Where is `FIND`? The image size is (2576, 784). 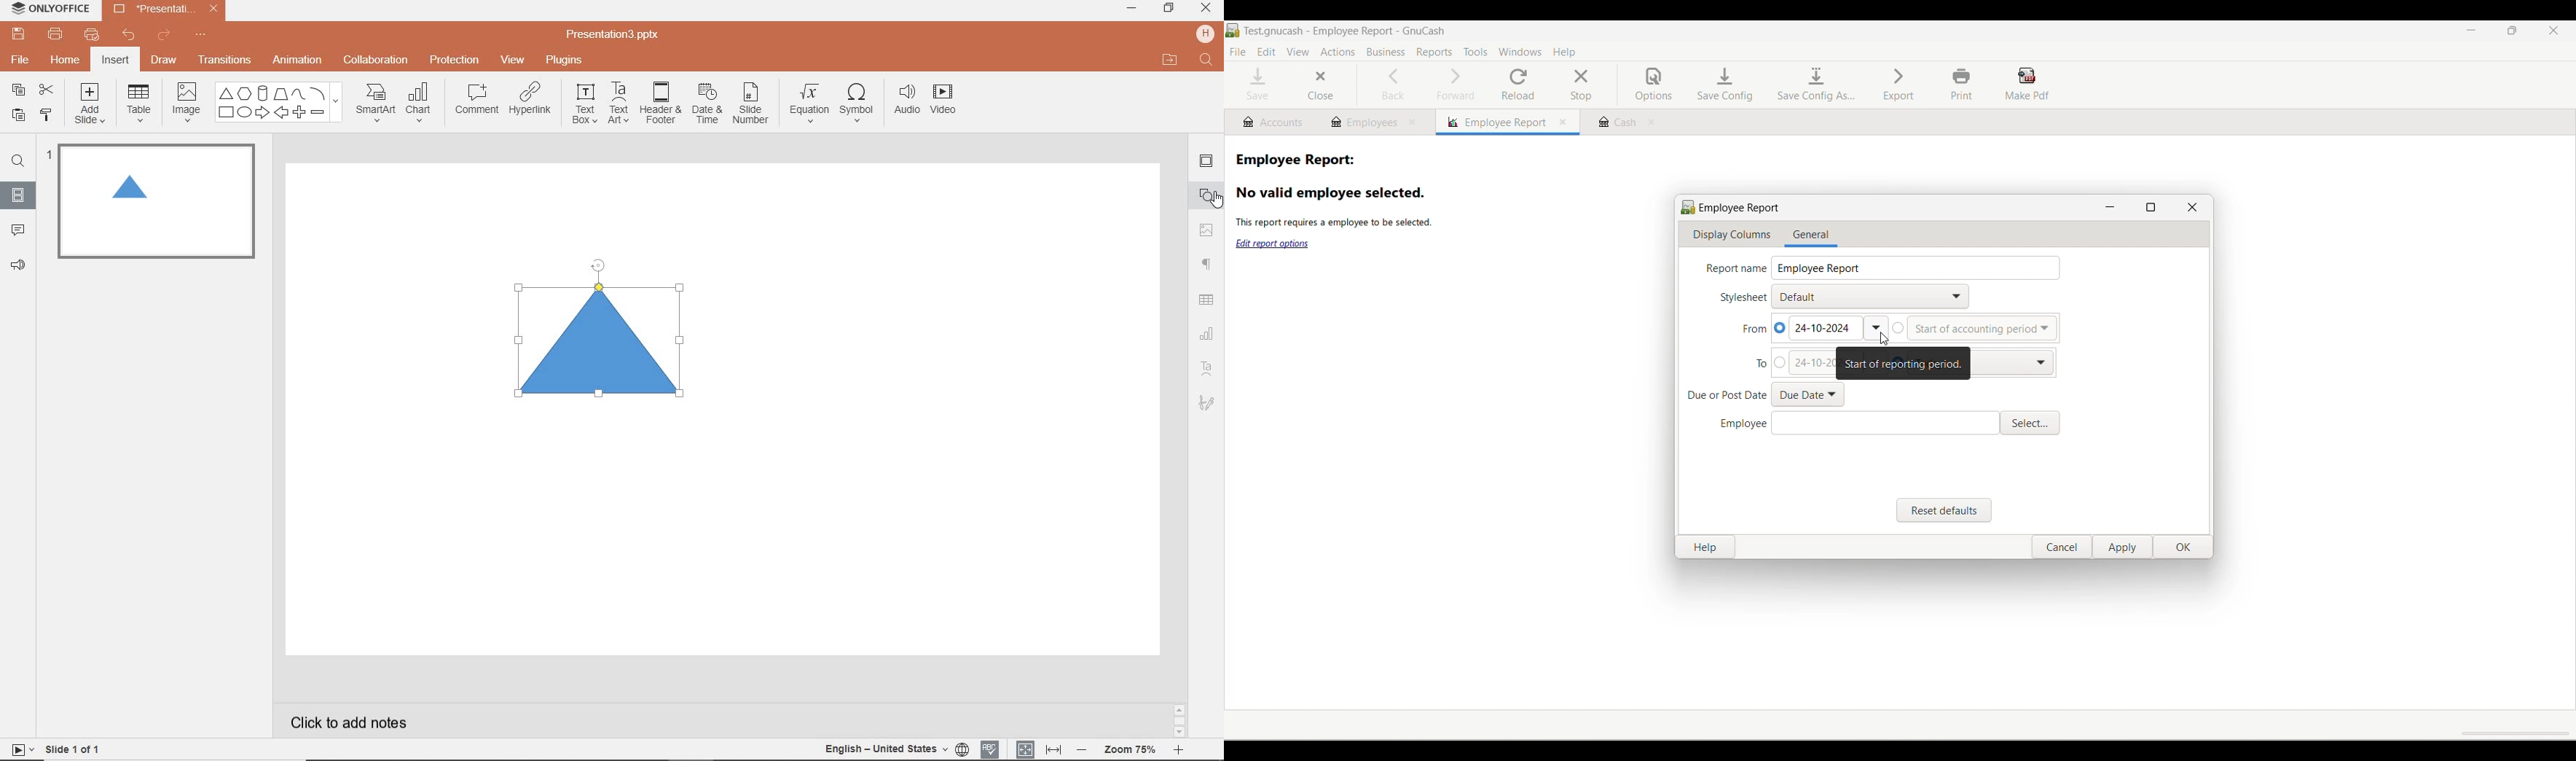 FIND is located at coordinates (17, 163).